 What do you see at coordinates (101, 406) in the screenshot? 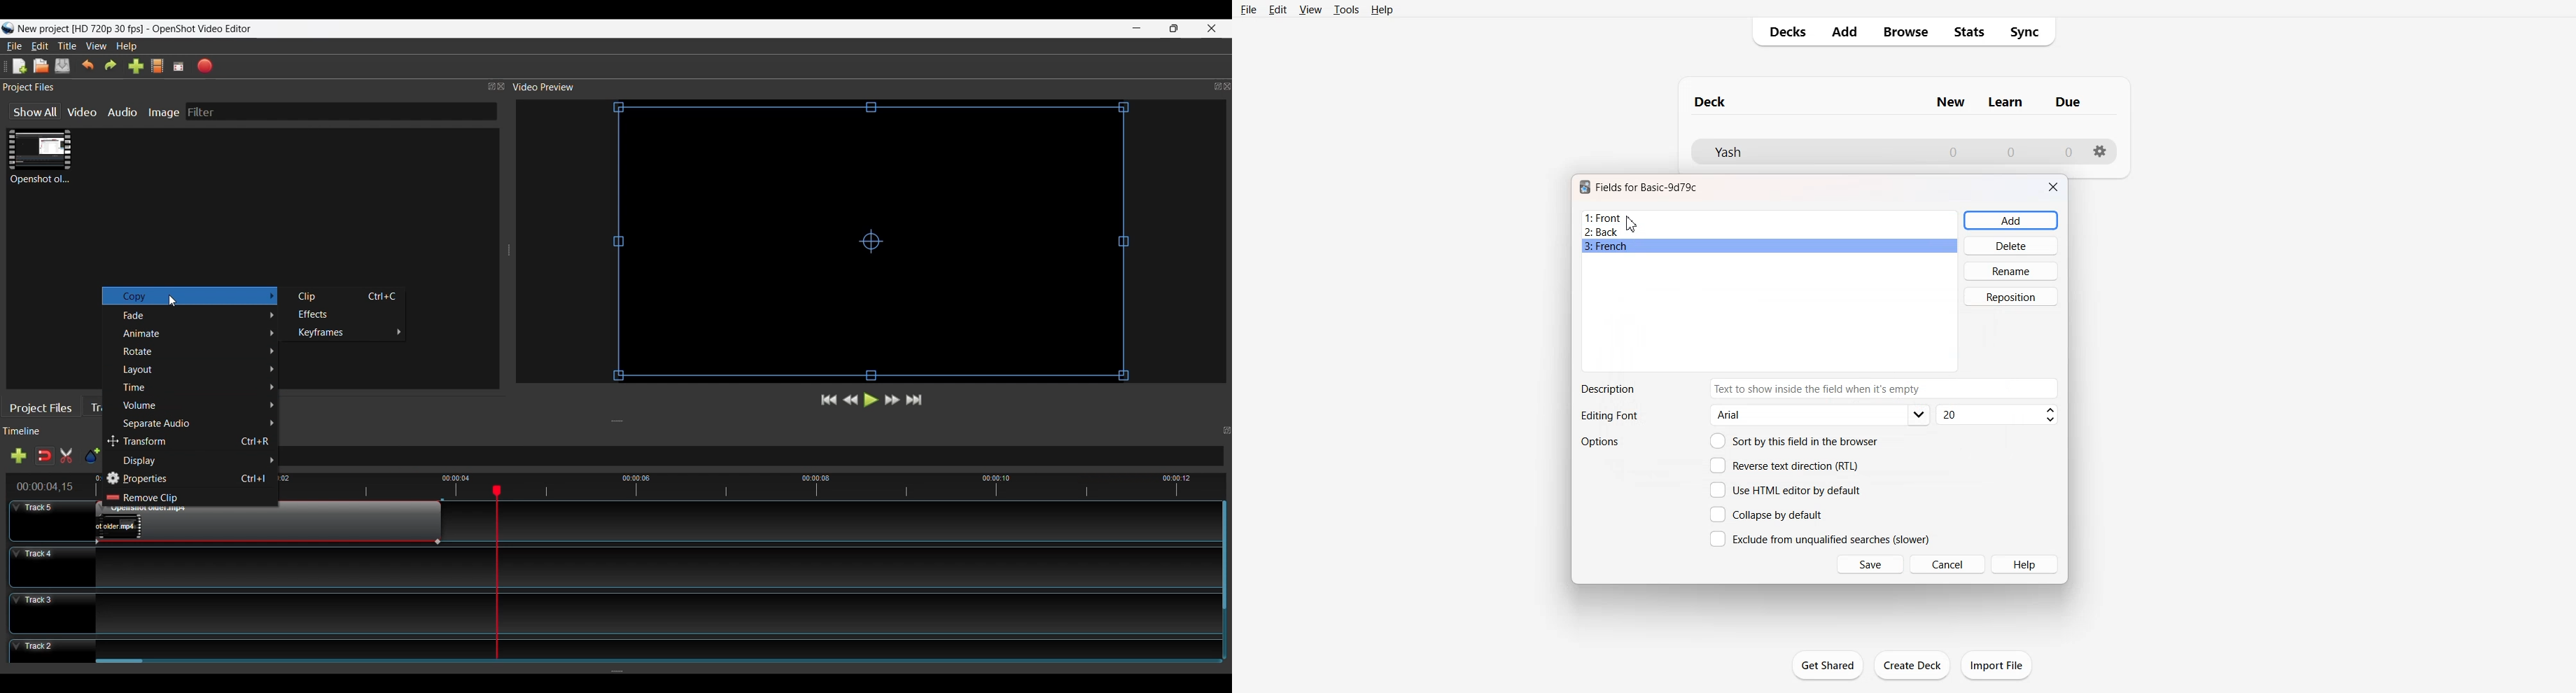
I see `Transitions` at bounding box center [101, 406].